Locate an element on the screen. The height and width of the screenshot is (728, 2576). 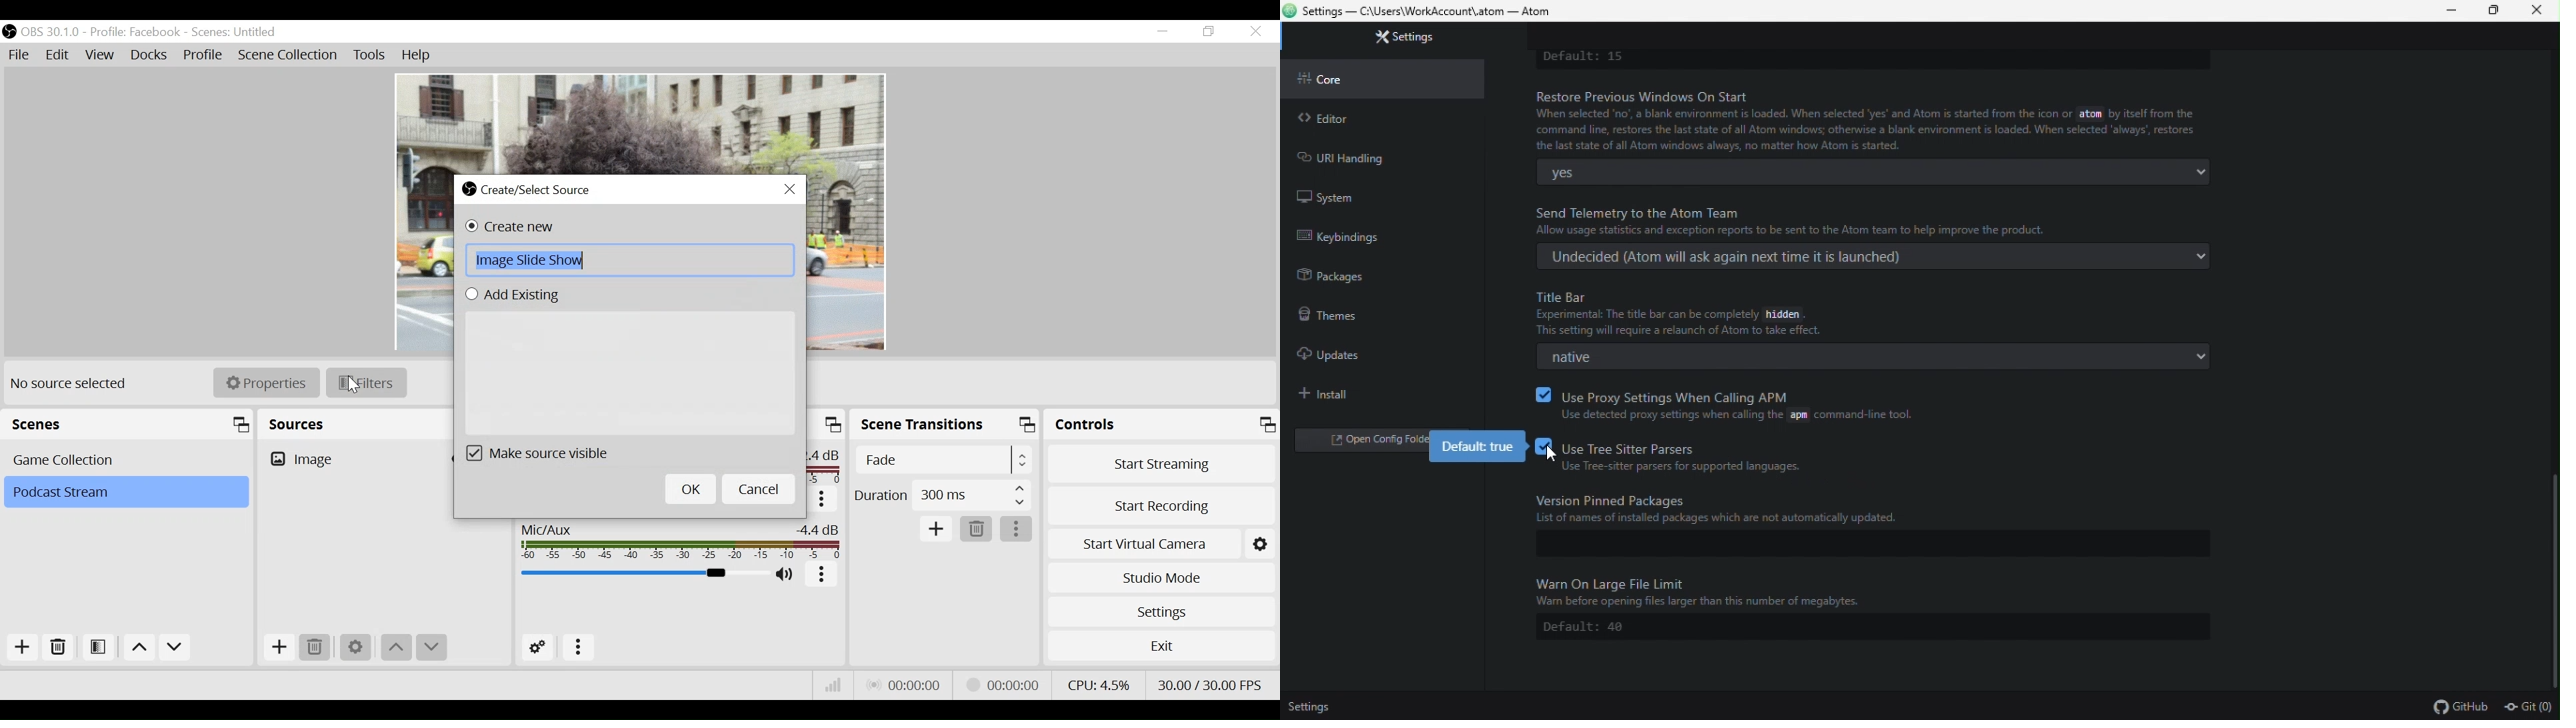
settings is located at coordinates (1408, 37).